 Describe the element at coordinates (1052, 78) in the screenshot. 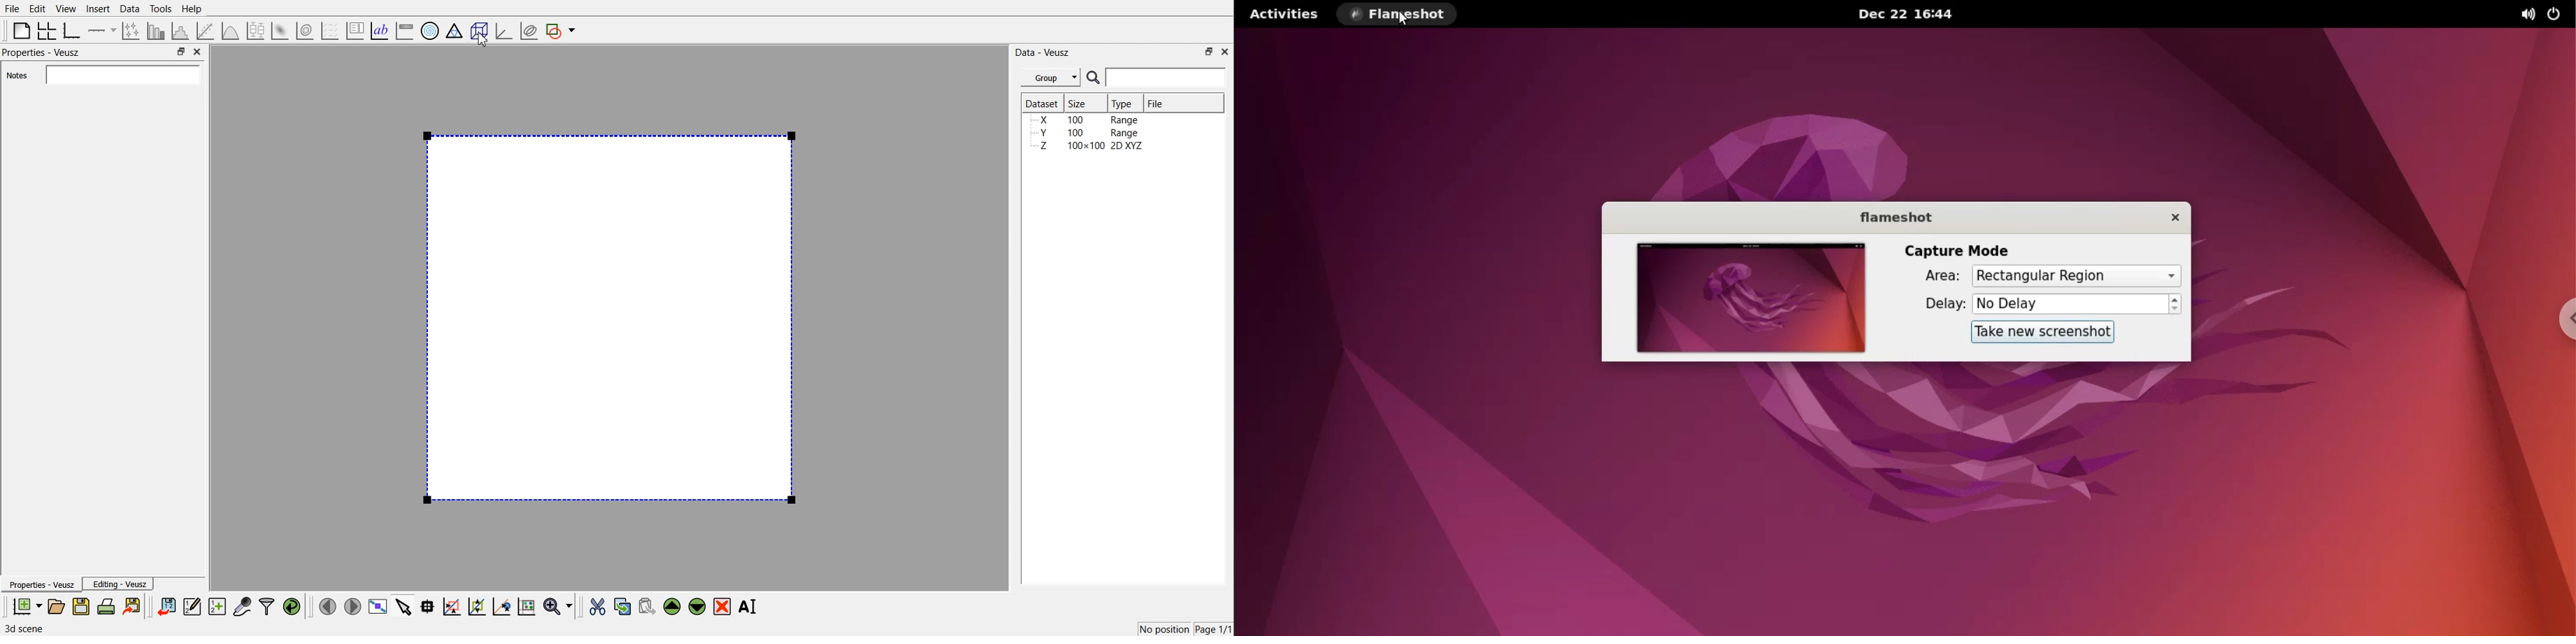

I see `Group` at that location.